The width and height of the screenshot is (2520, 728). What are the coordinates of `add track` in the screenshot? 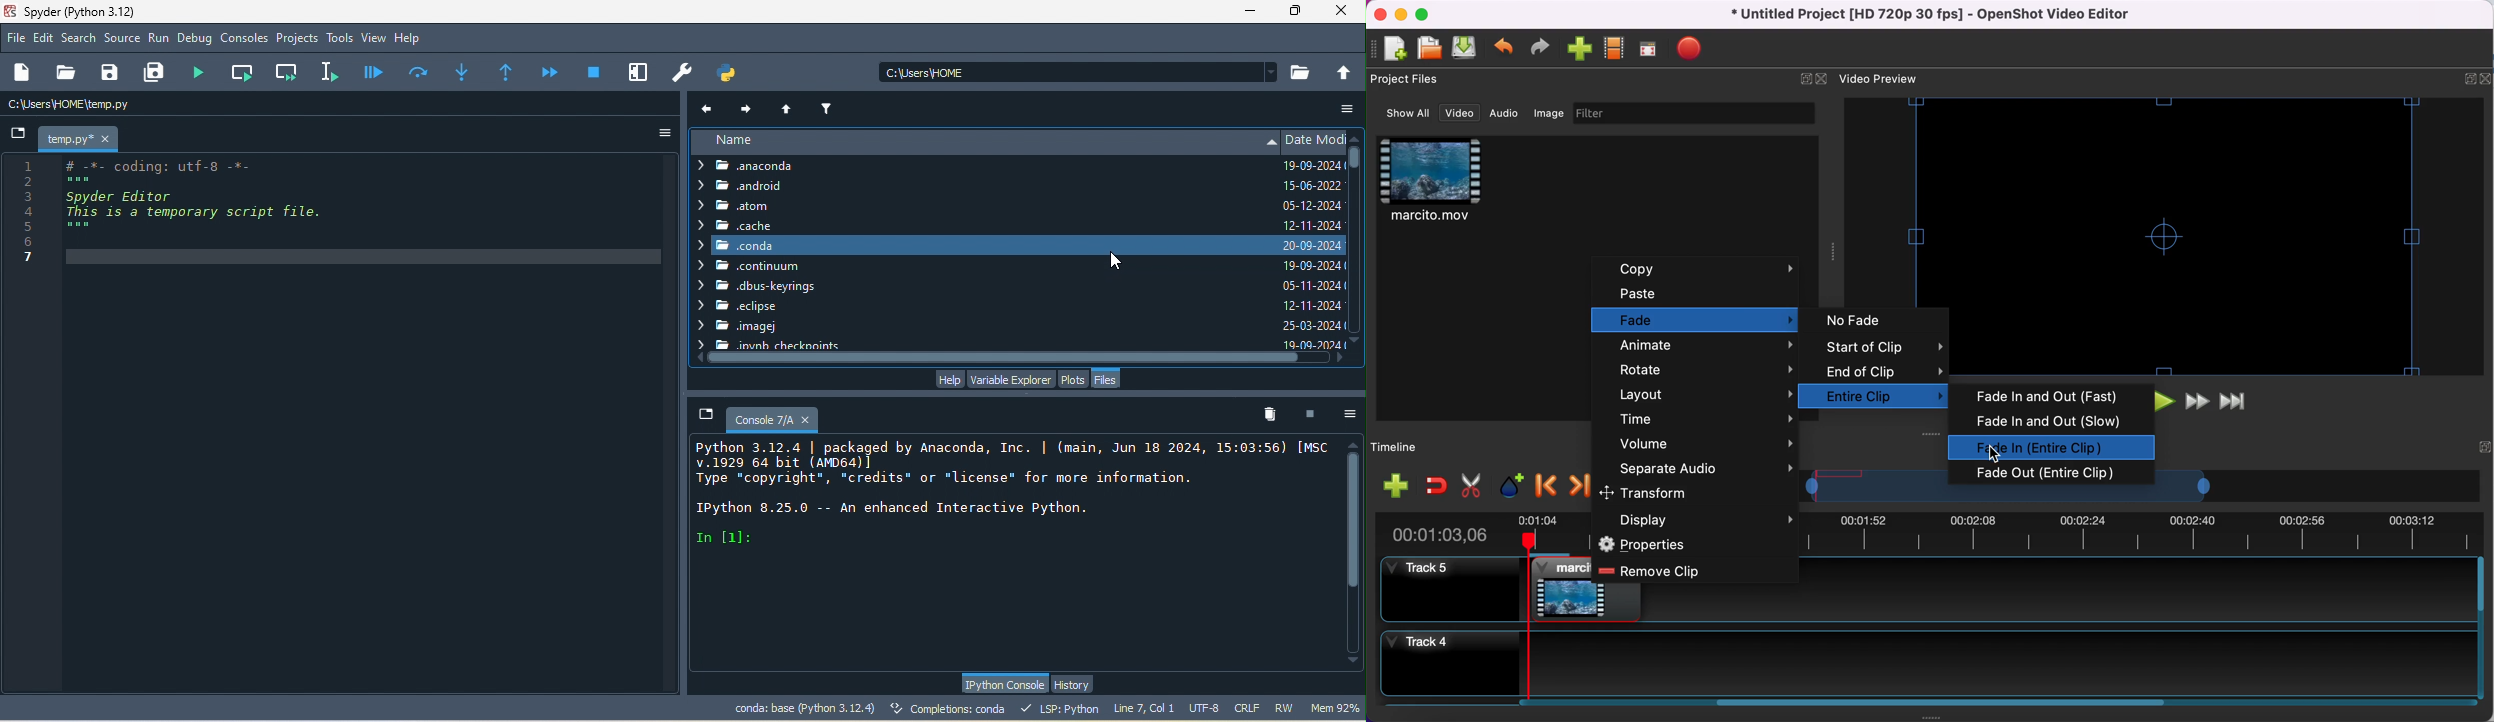 It's located at (1395, 485).